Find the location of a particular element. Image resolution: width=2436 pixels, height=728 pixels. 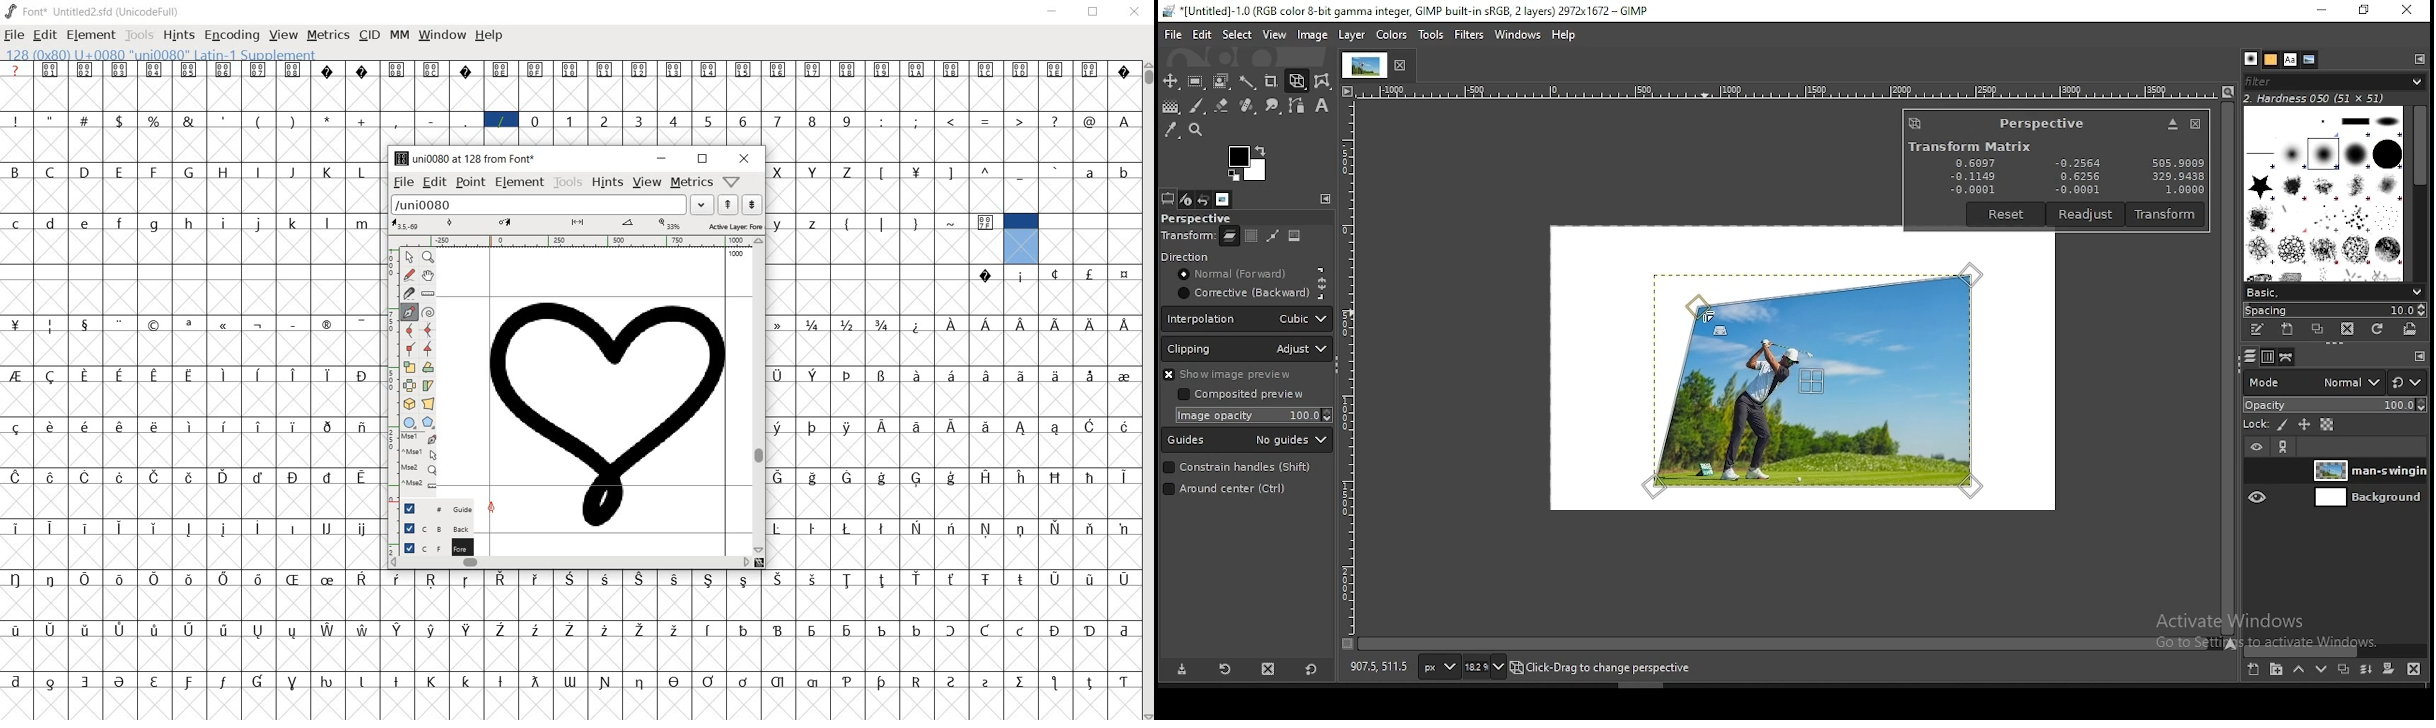

tools is located at coordinates (567, 182).